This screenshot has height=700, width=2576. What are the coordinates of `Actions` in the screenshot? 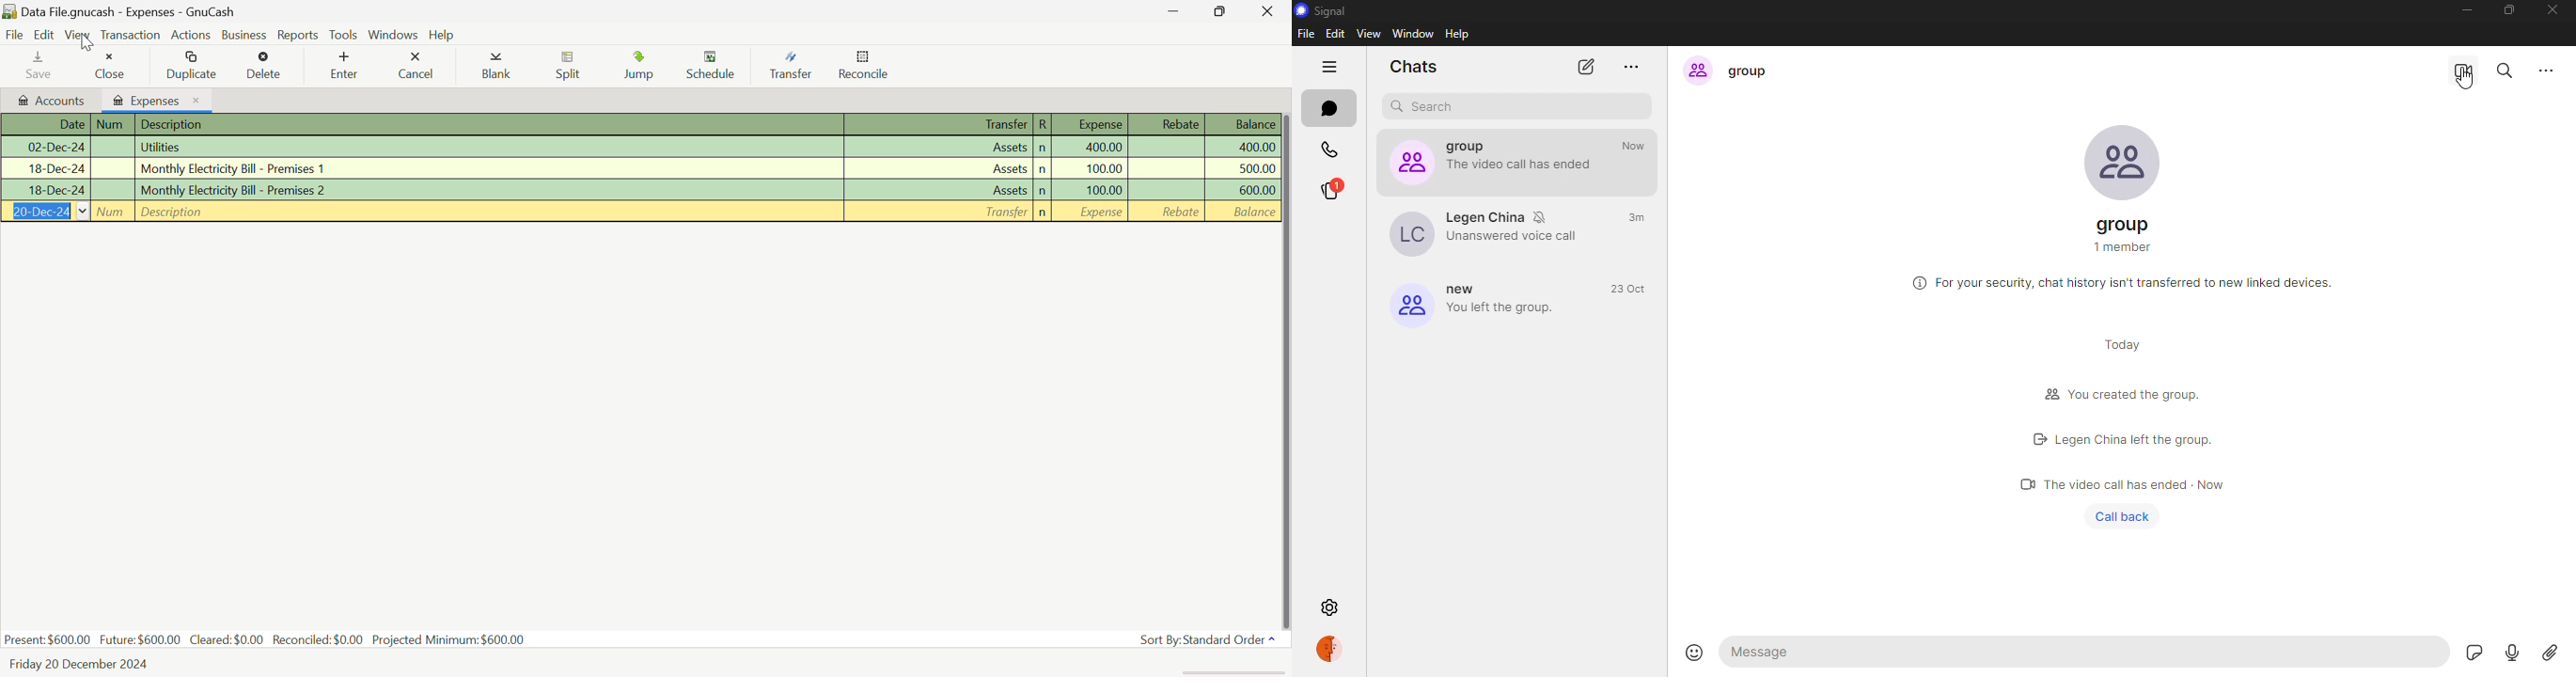 It's located at (192, 34).